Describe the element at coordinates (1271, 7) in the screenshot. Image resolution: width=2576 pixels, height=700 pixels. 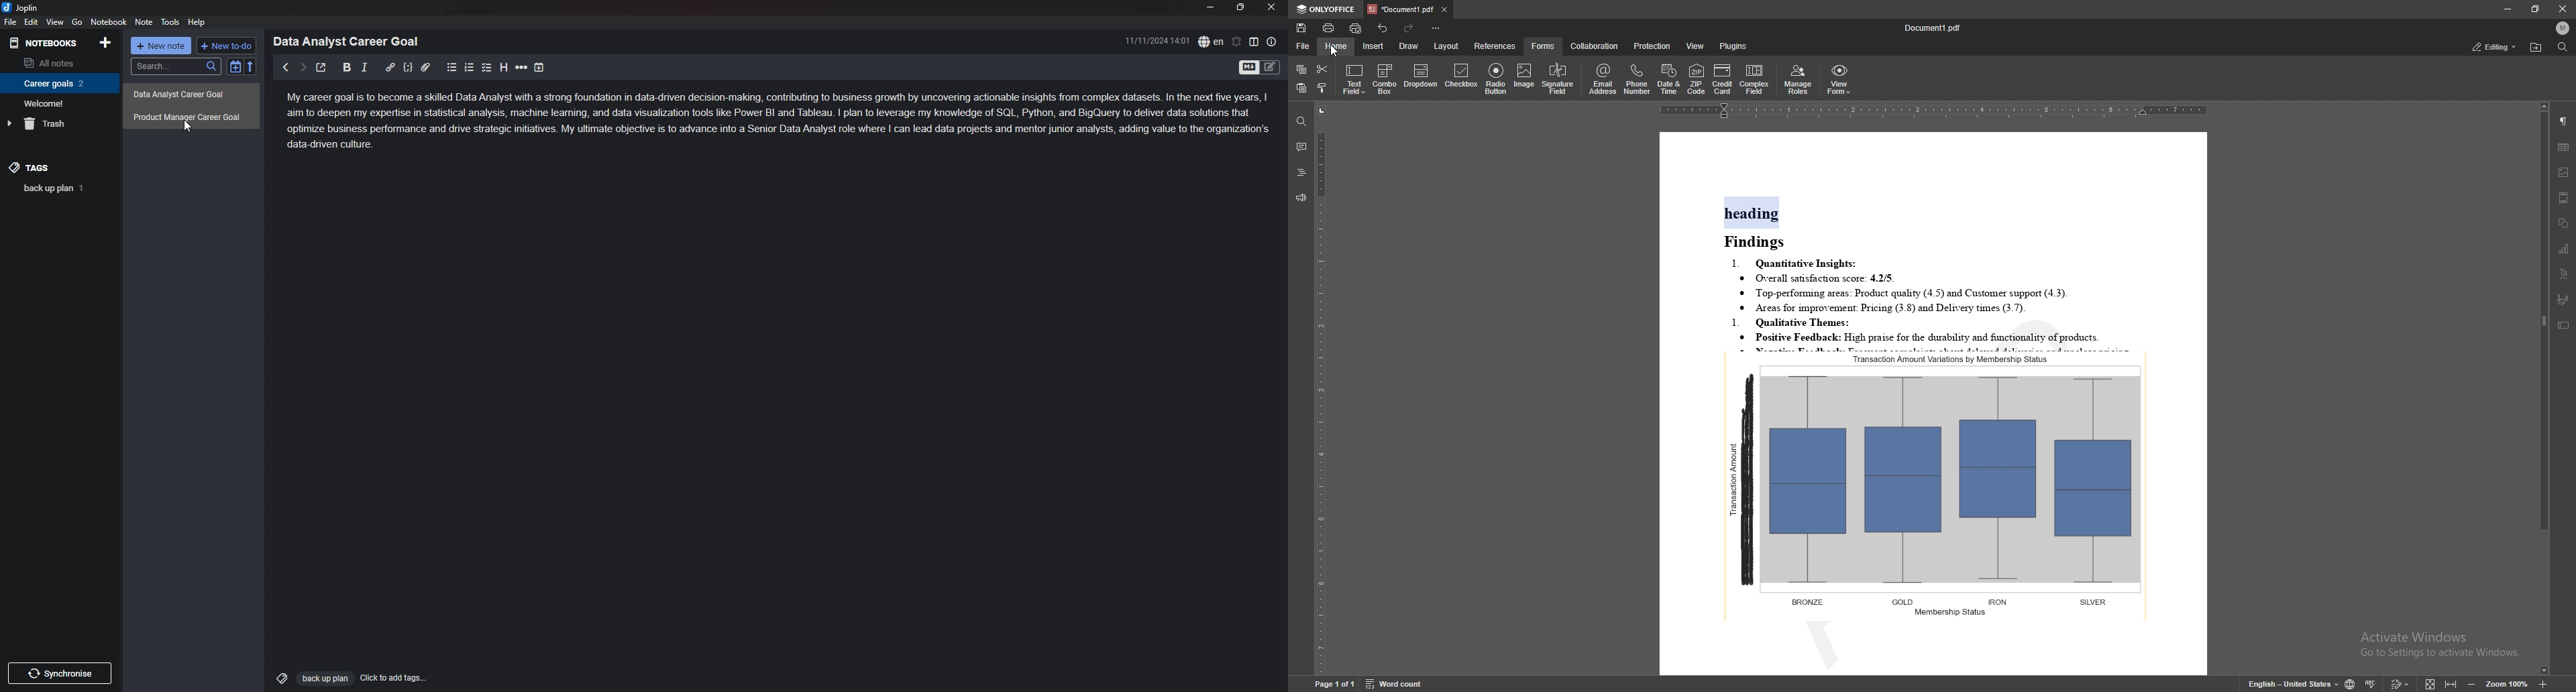
I see `close` at that location.